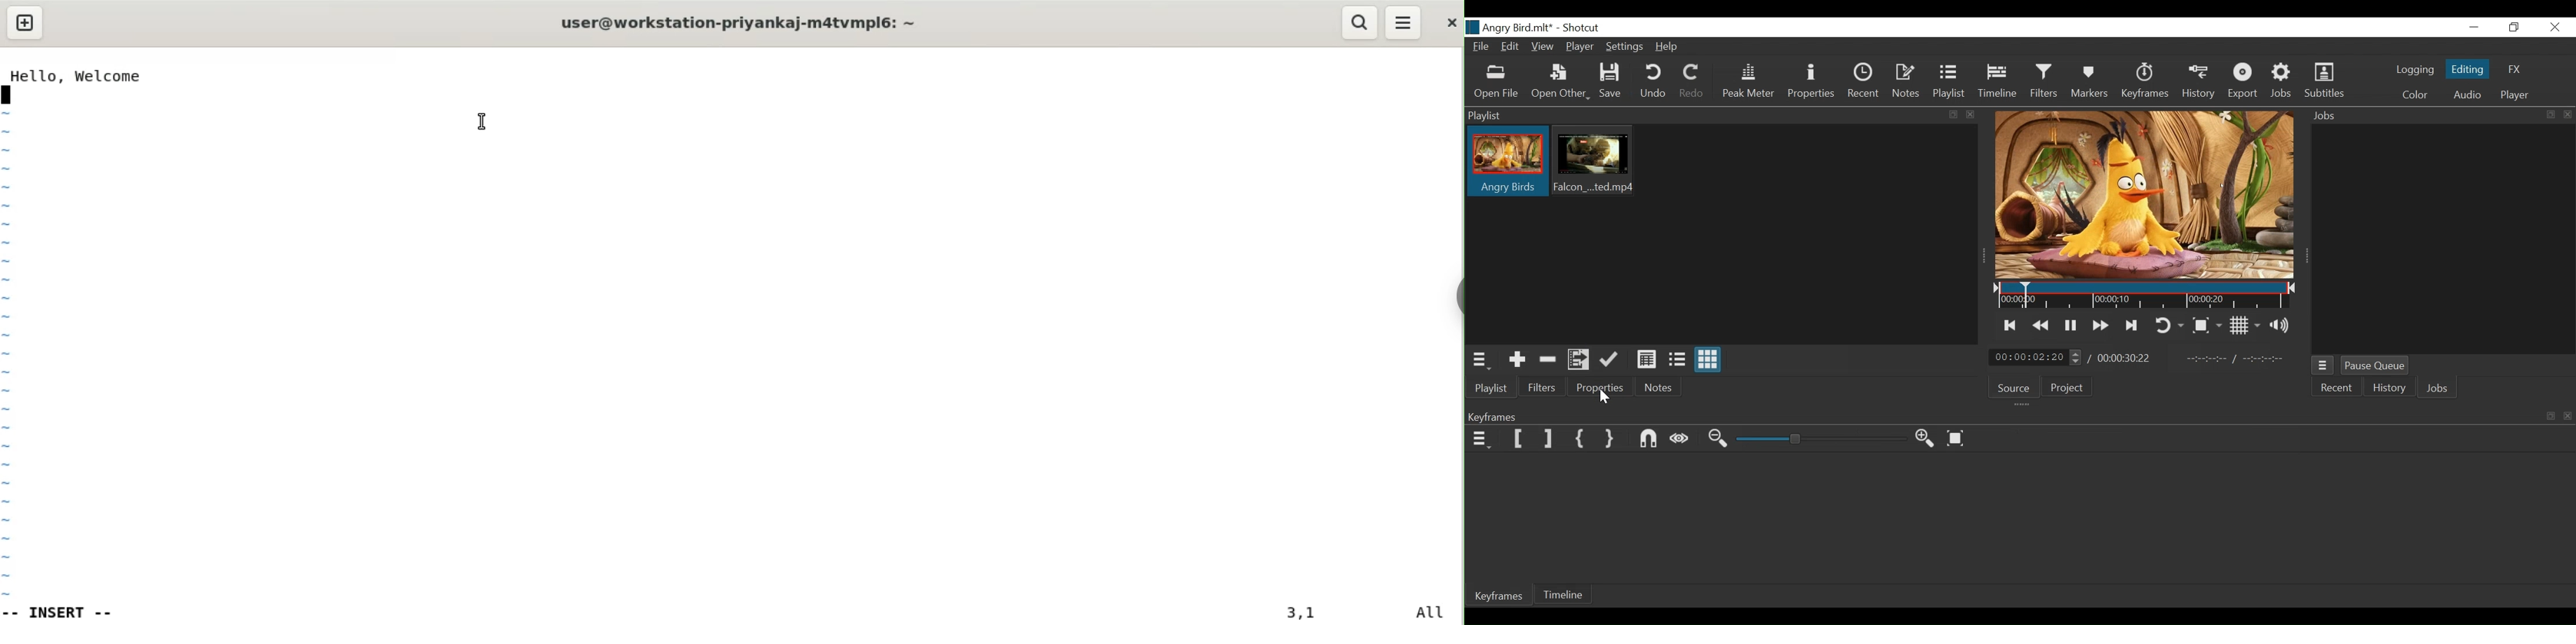 This screenshot has width=2576, height=644. What do you see at coordinates (1925, 438) in the screenshot?
I see `Zoom timeline in` at bounding box center [1925, 438].